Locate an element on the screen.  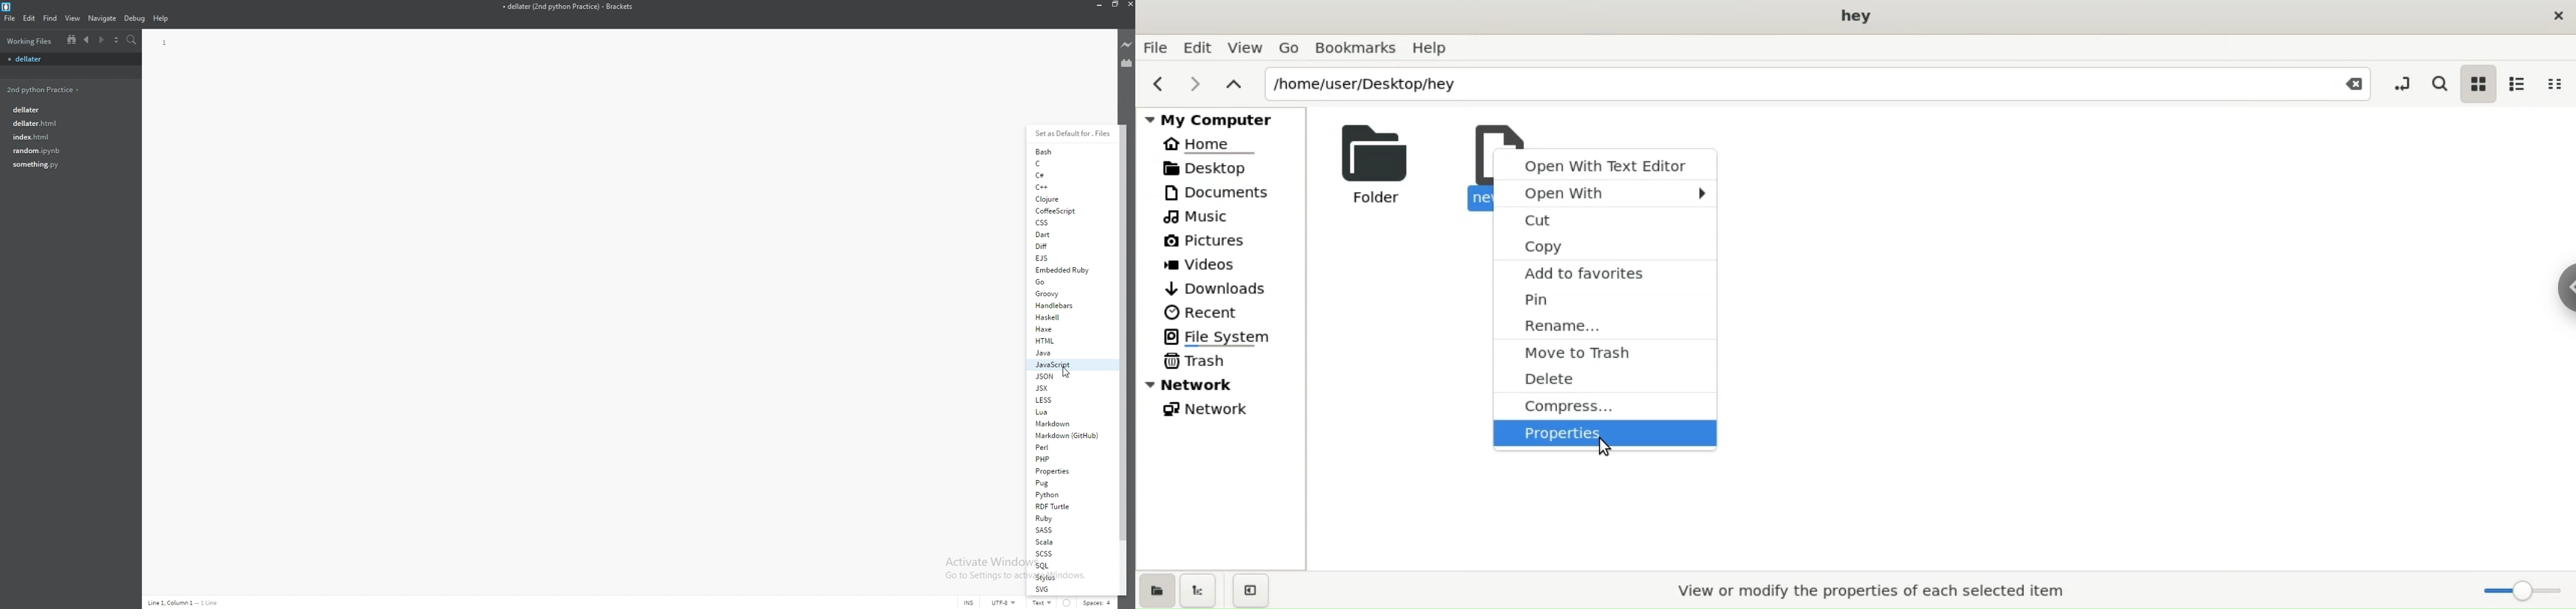
stylus is located at coordinates (1066, 577).